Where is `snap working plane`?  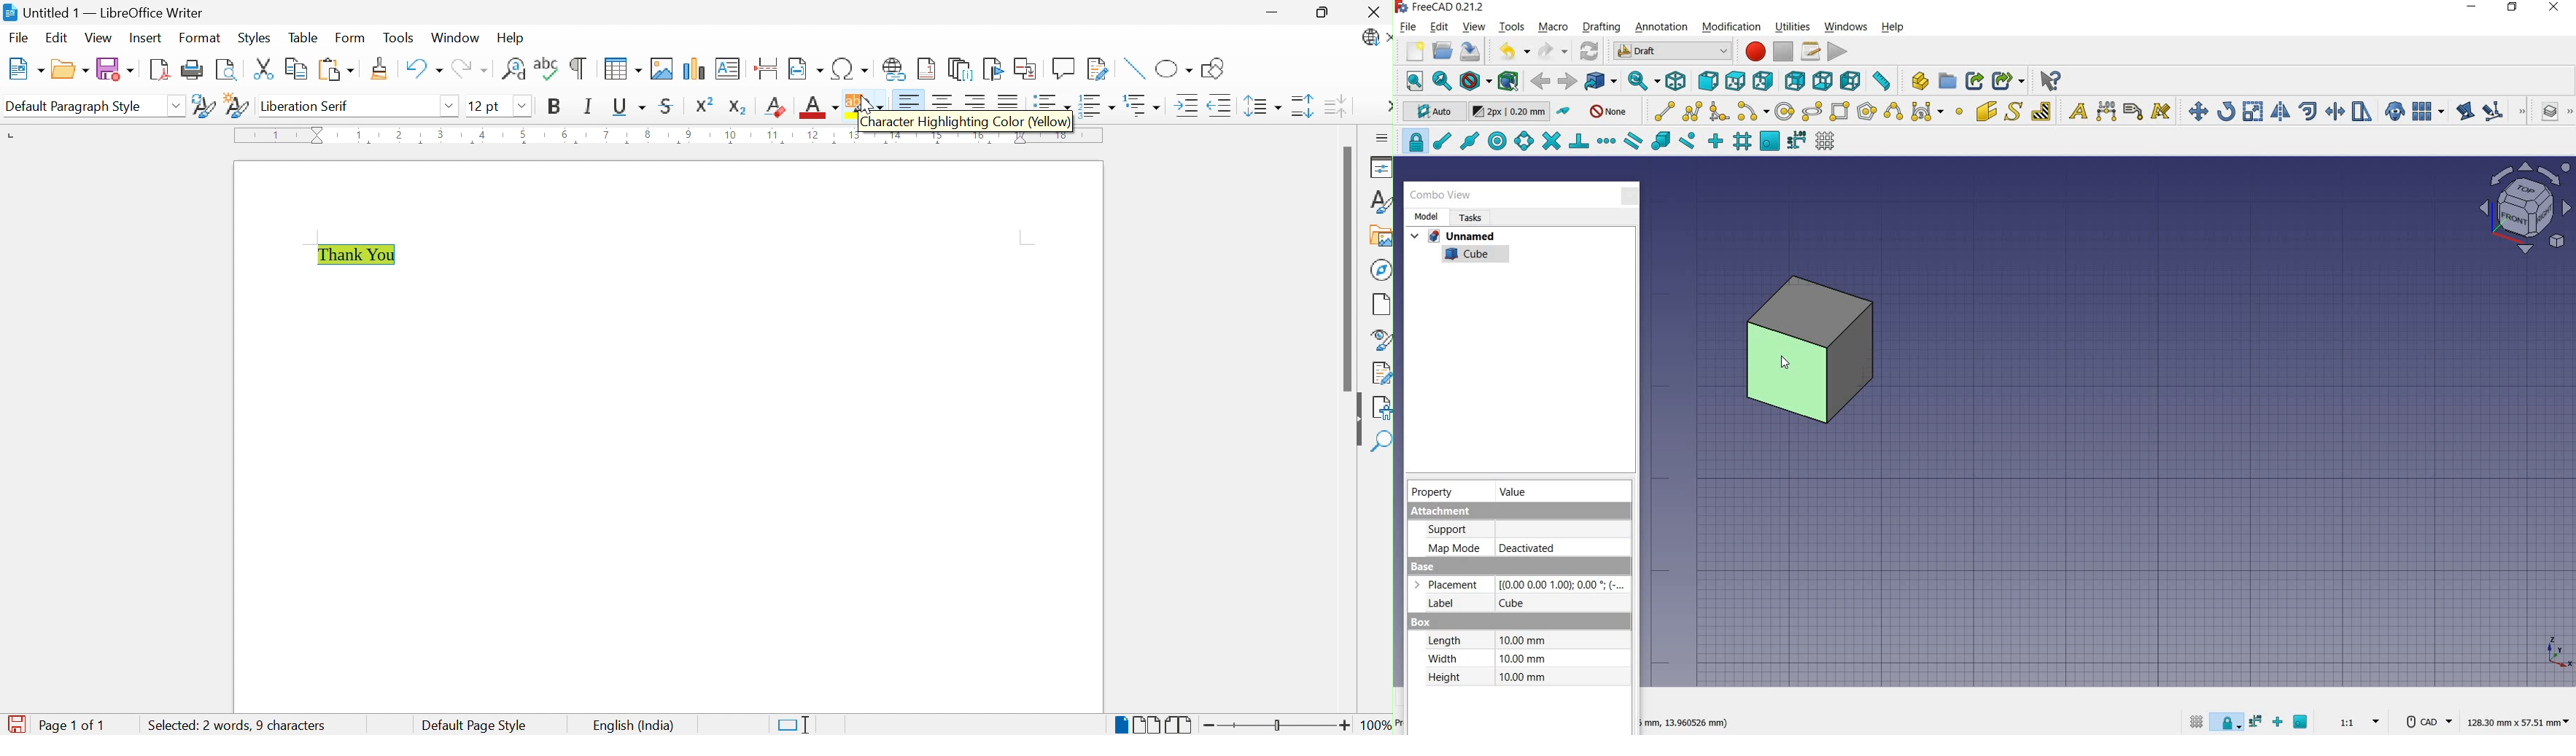
snap working plane is located at coordinates (2301, 722).